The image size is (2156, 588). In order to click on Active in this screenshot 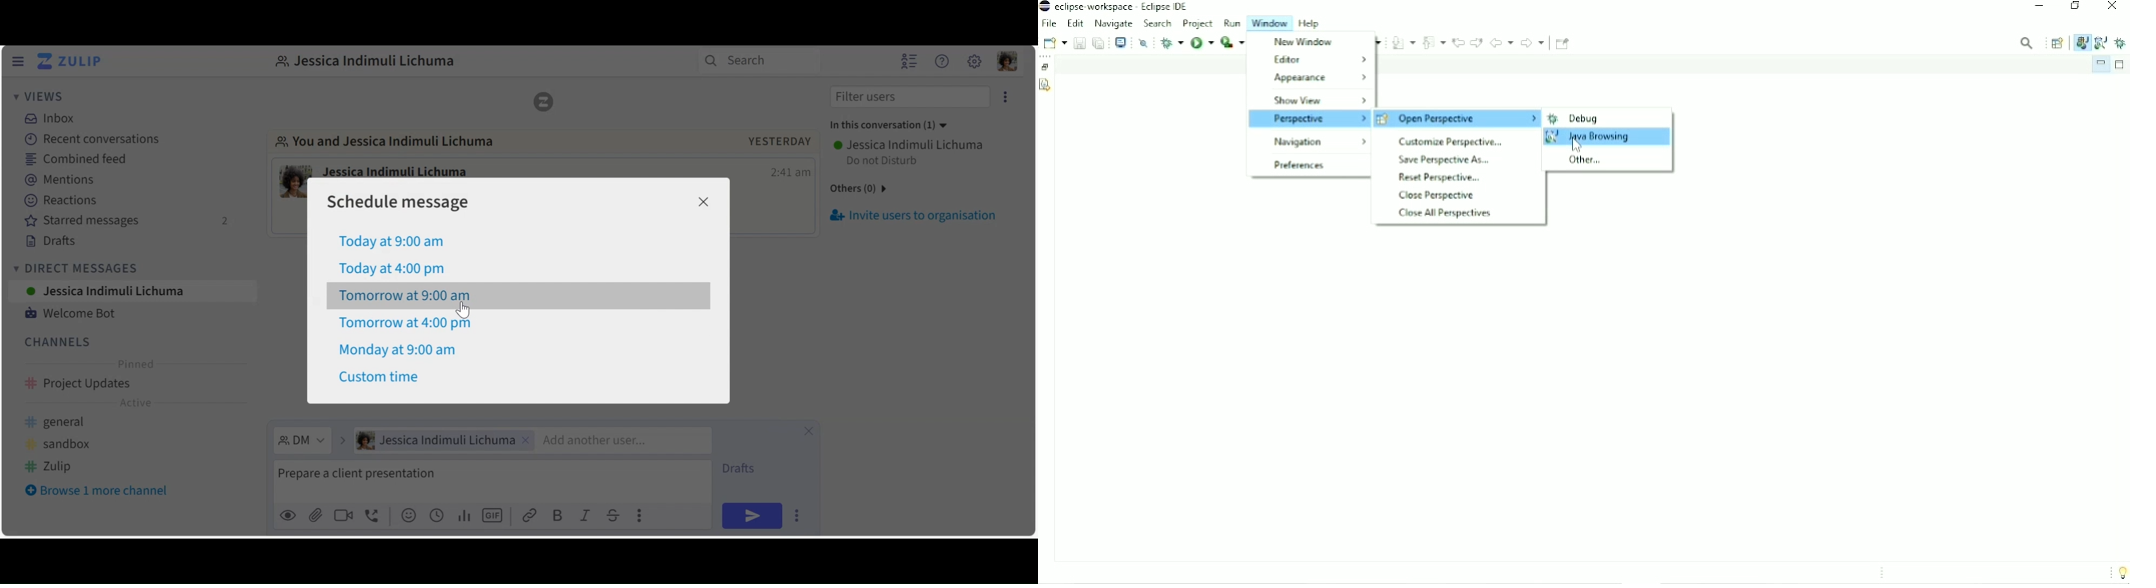, I will do `click(135, 404)`.